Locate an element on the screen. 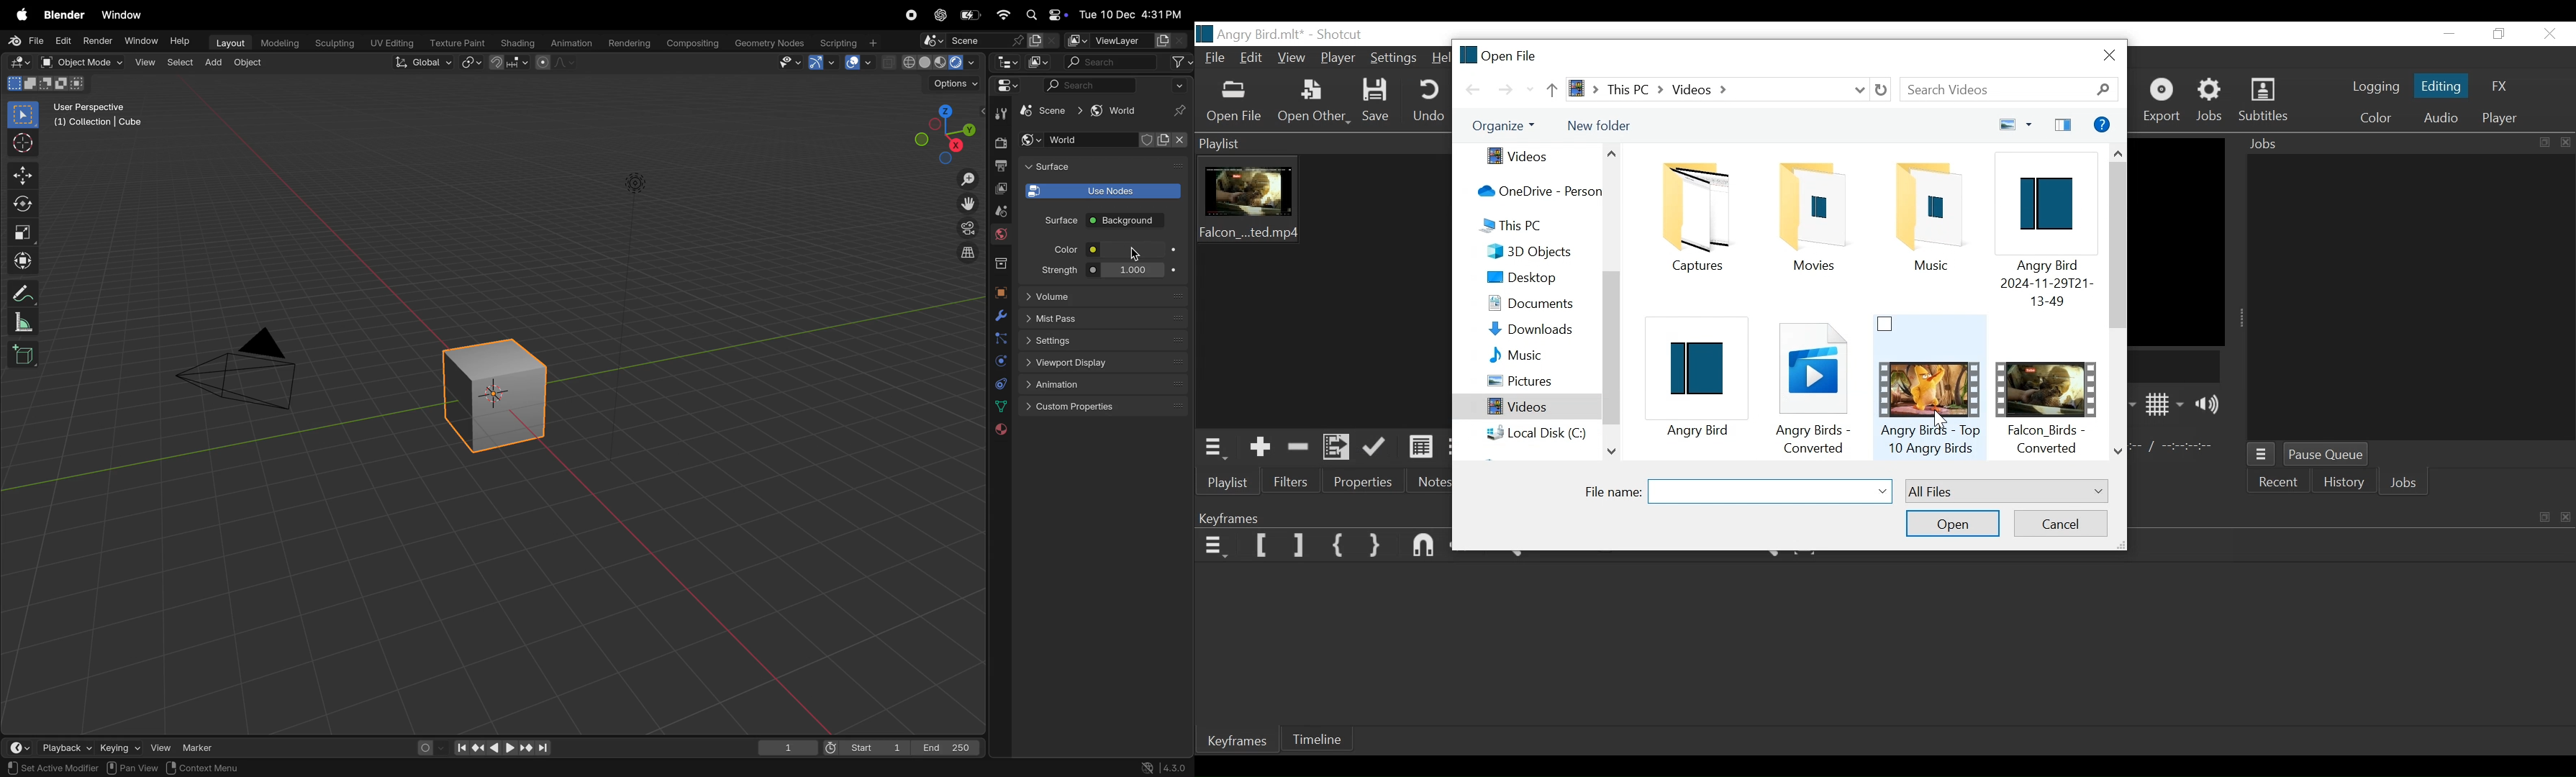  Open is located at coordinates (1954, 524).